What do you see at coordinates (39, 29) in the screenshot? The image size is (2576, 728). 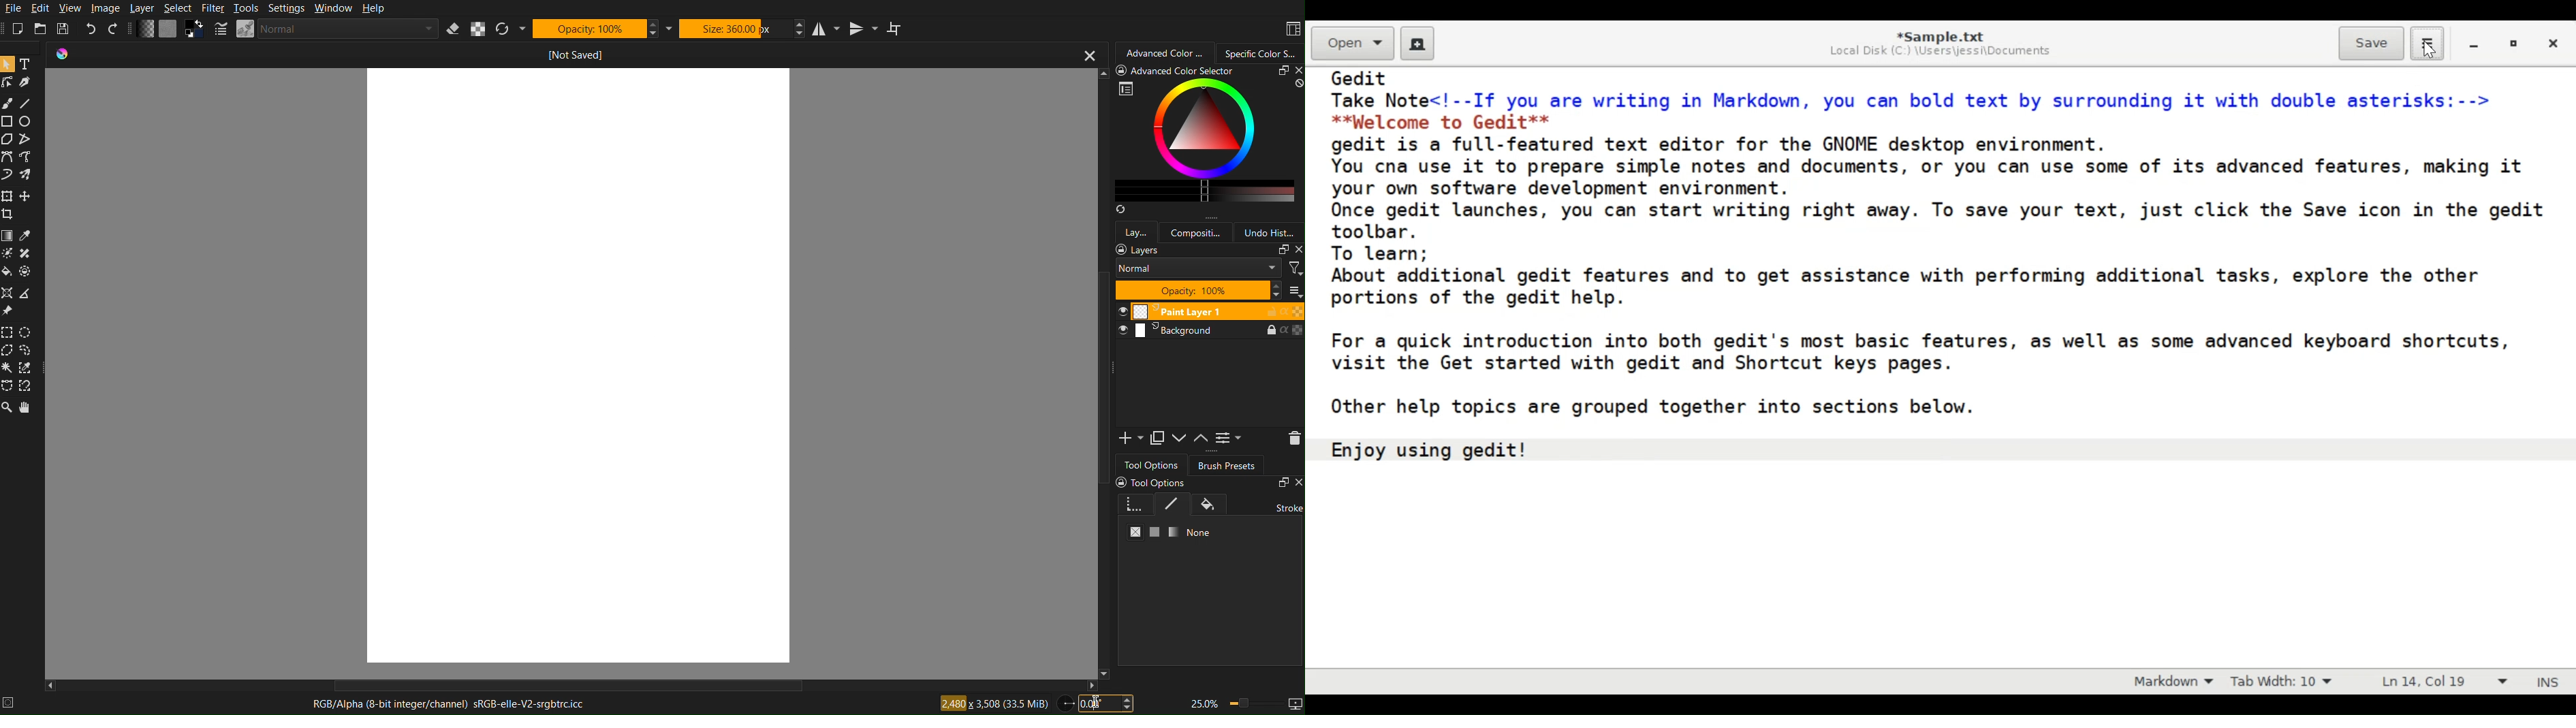 I see `Open` at bounding box center [39, 29].